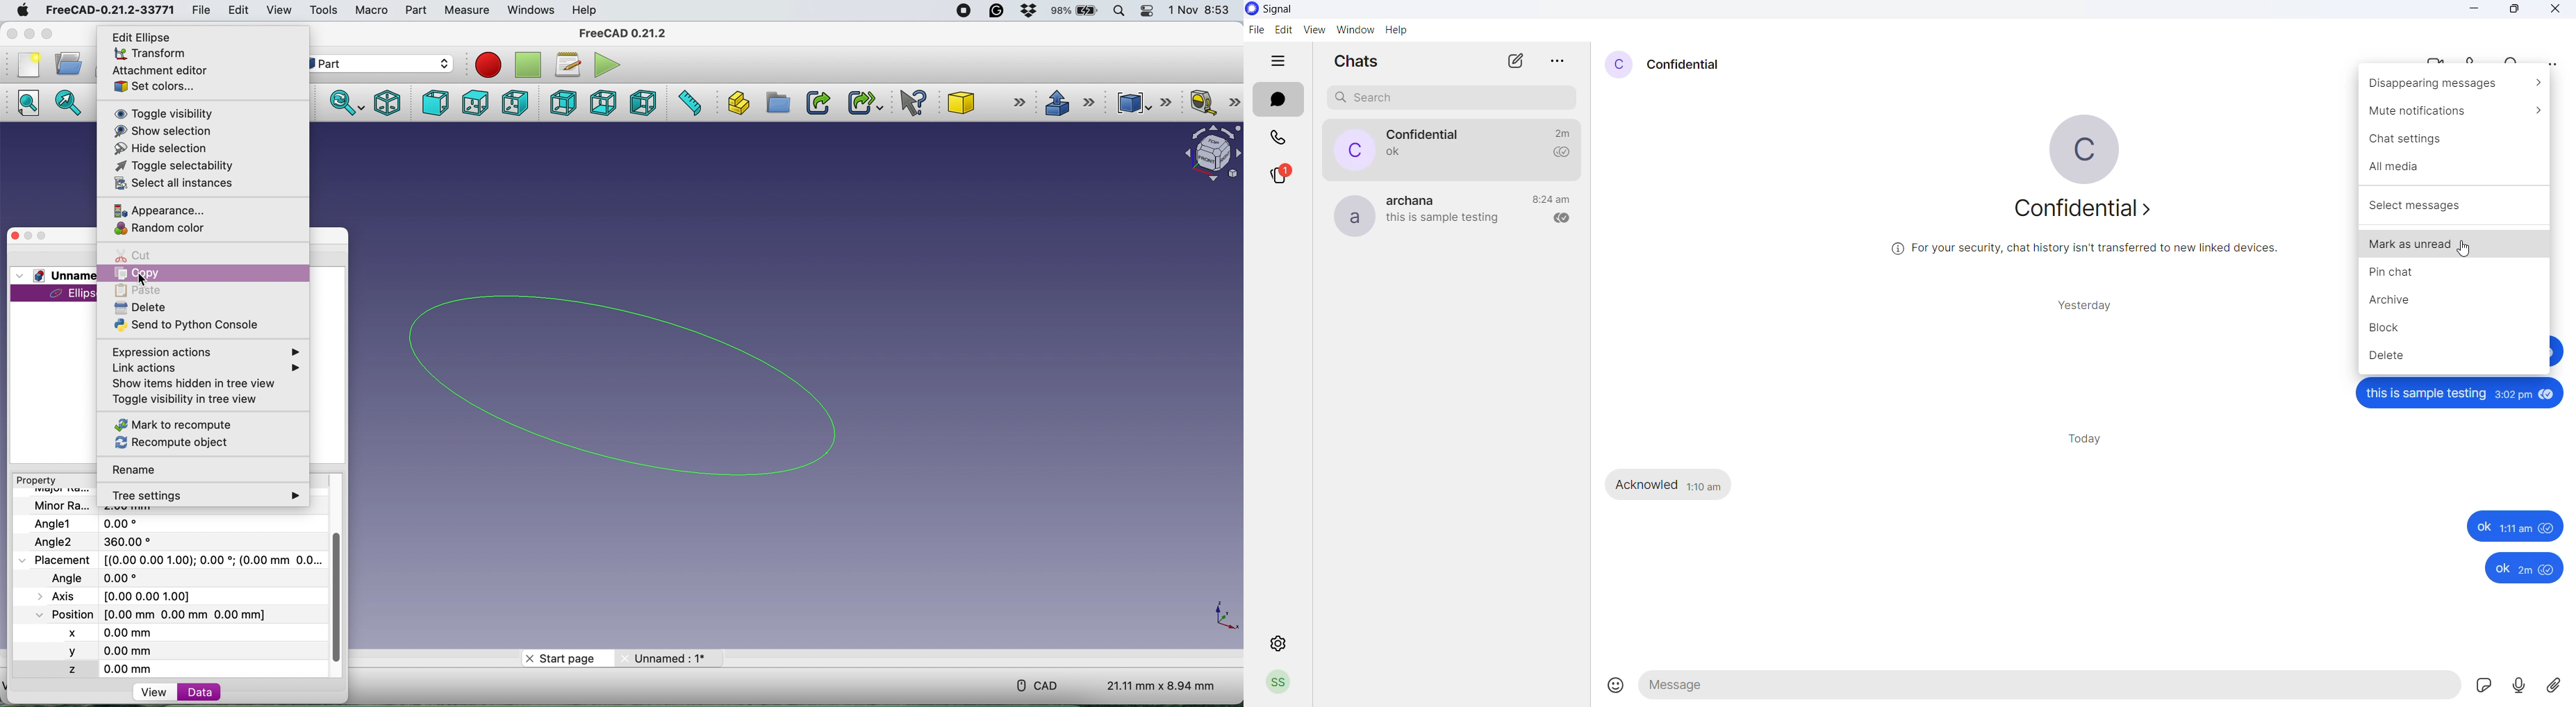  What do you see at coordinates (28, 34) in the screenshot?
I see `minimise` at bounding box center [28, 34].